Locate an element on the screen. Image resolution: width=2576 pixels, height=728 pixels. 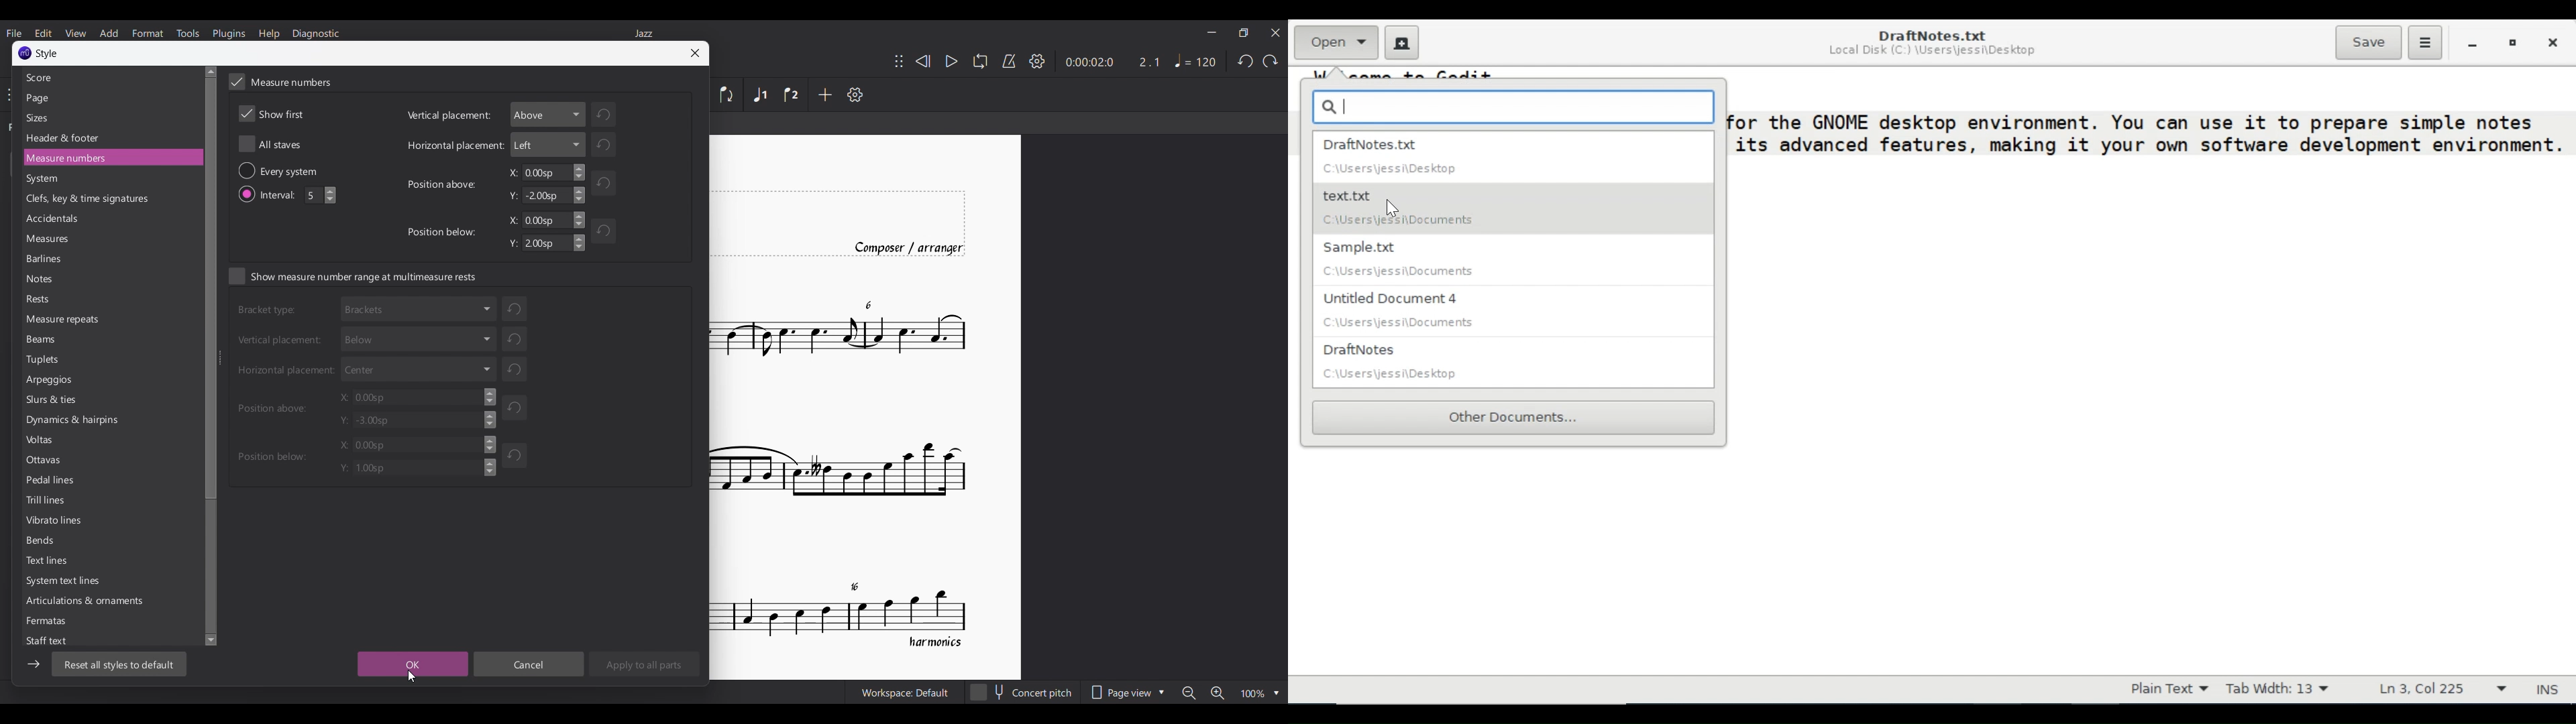
Arpeggies is located at coordinates (56, 381).